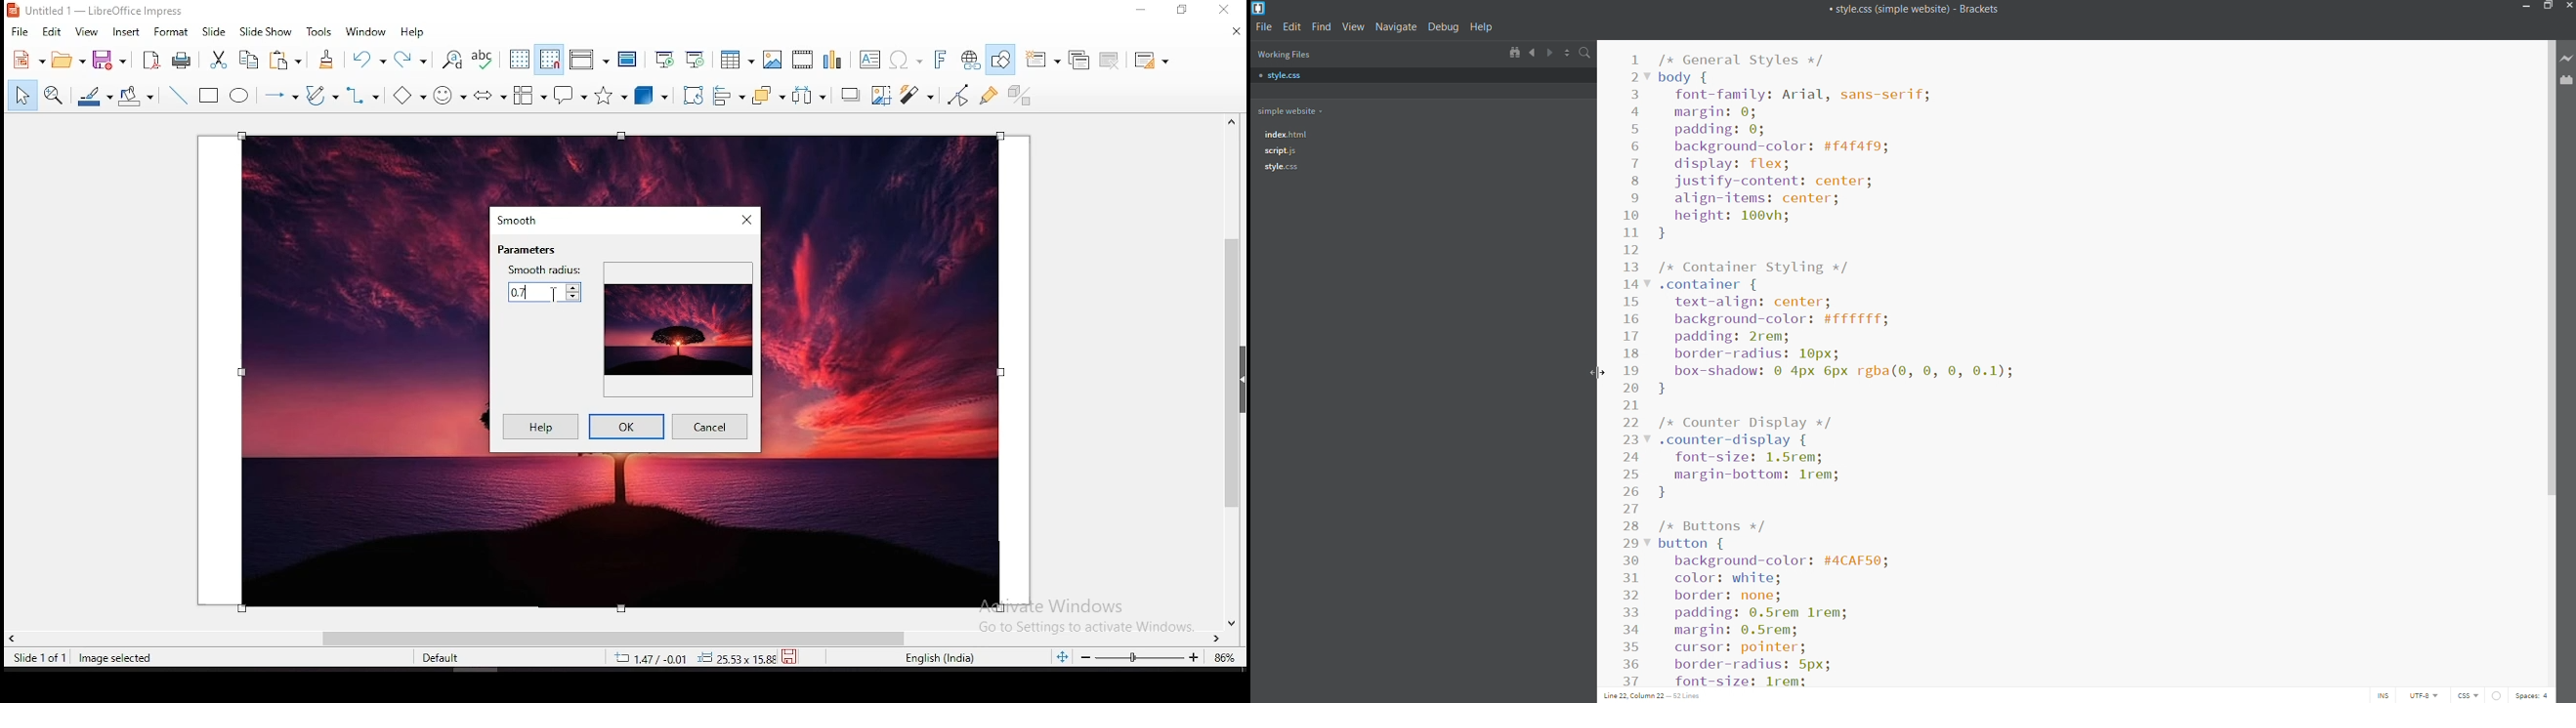 This screenshot has height=728, width=2576. What do you see at coordinates (528, 95) in the screenshot?
I see `flowchart` at bounding box center [528, 95].